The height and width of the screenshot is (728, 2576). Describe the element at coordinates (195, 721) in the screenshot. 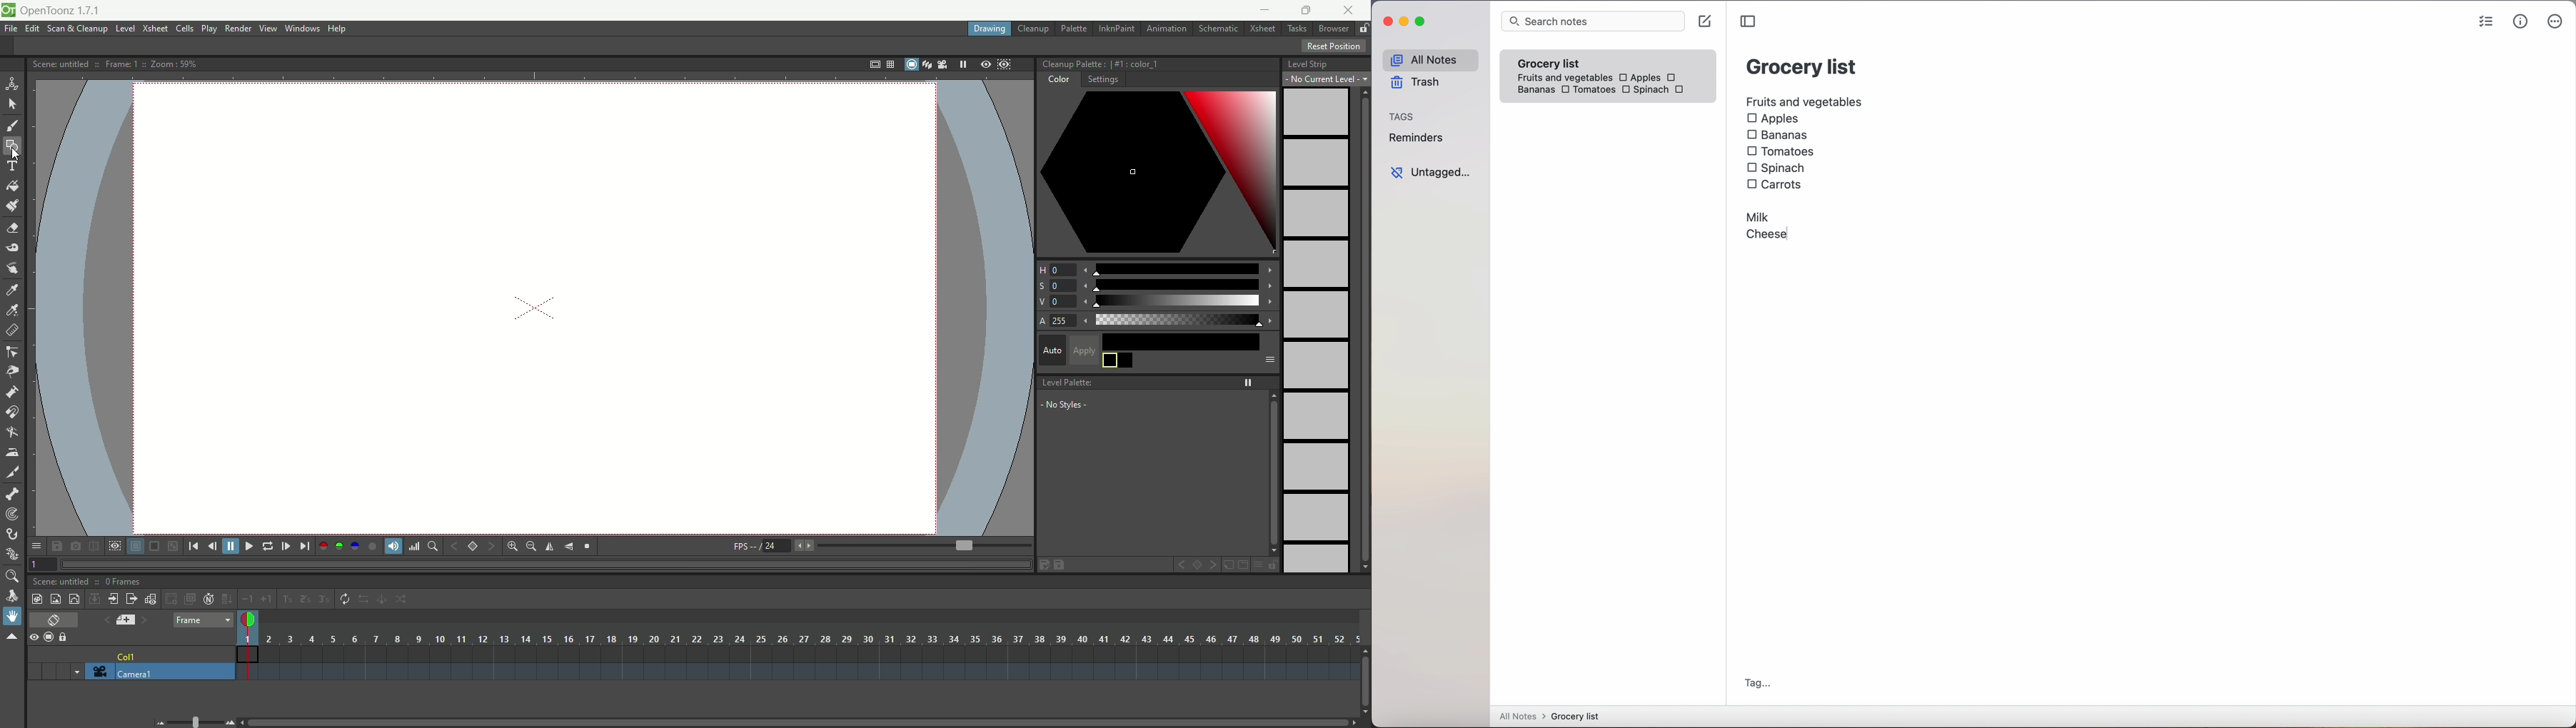

I see `zoom in/out of timeline` at that location.